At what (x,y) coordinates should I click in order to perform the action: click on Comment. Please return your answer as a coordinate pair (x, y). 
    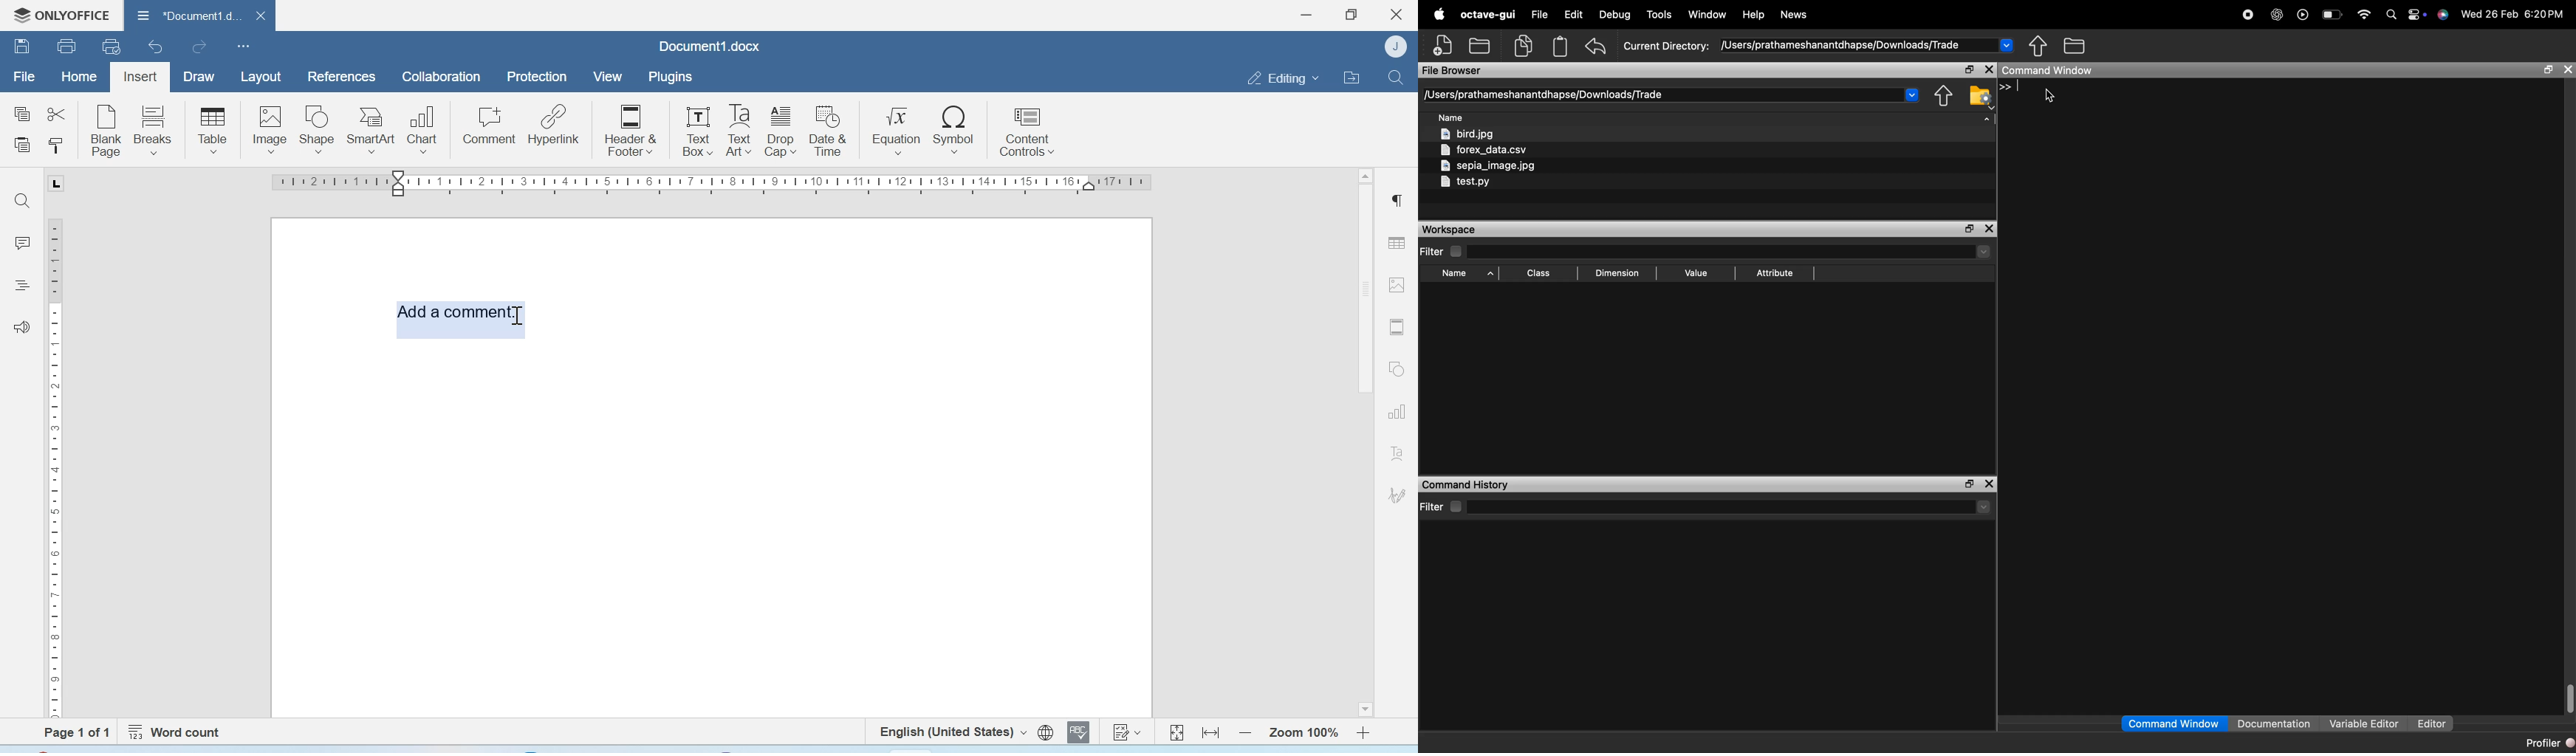
    Looking at the image, I should click on (490, 126).